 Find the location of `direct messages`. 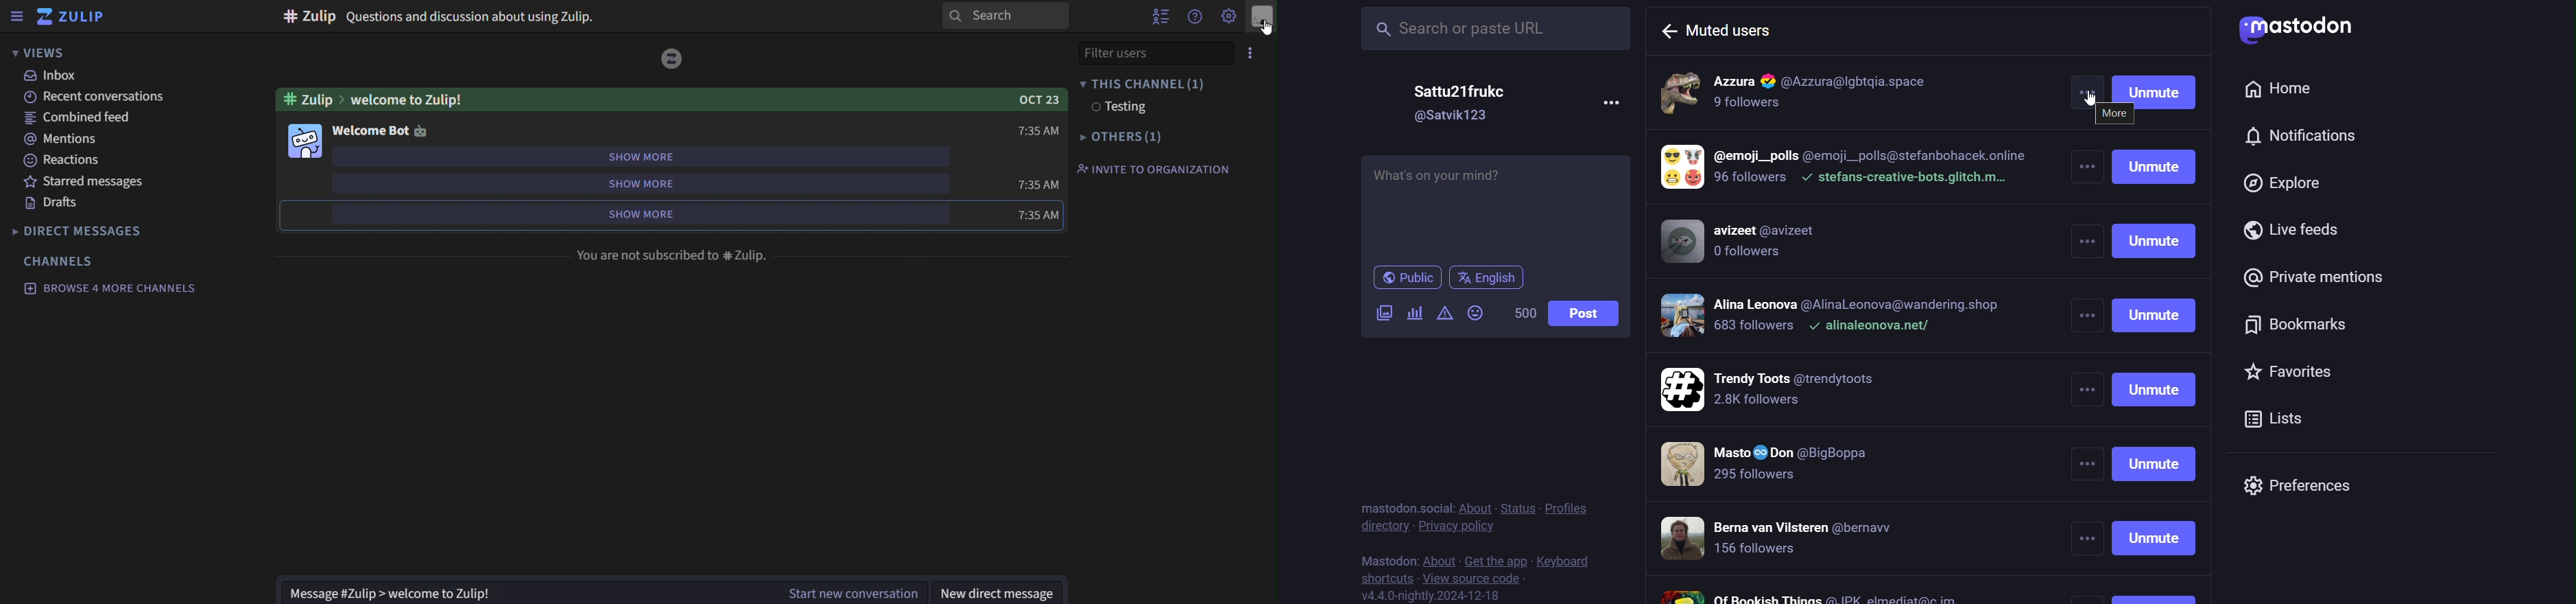

direct messages is located at coordinates (96, 231).